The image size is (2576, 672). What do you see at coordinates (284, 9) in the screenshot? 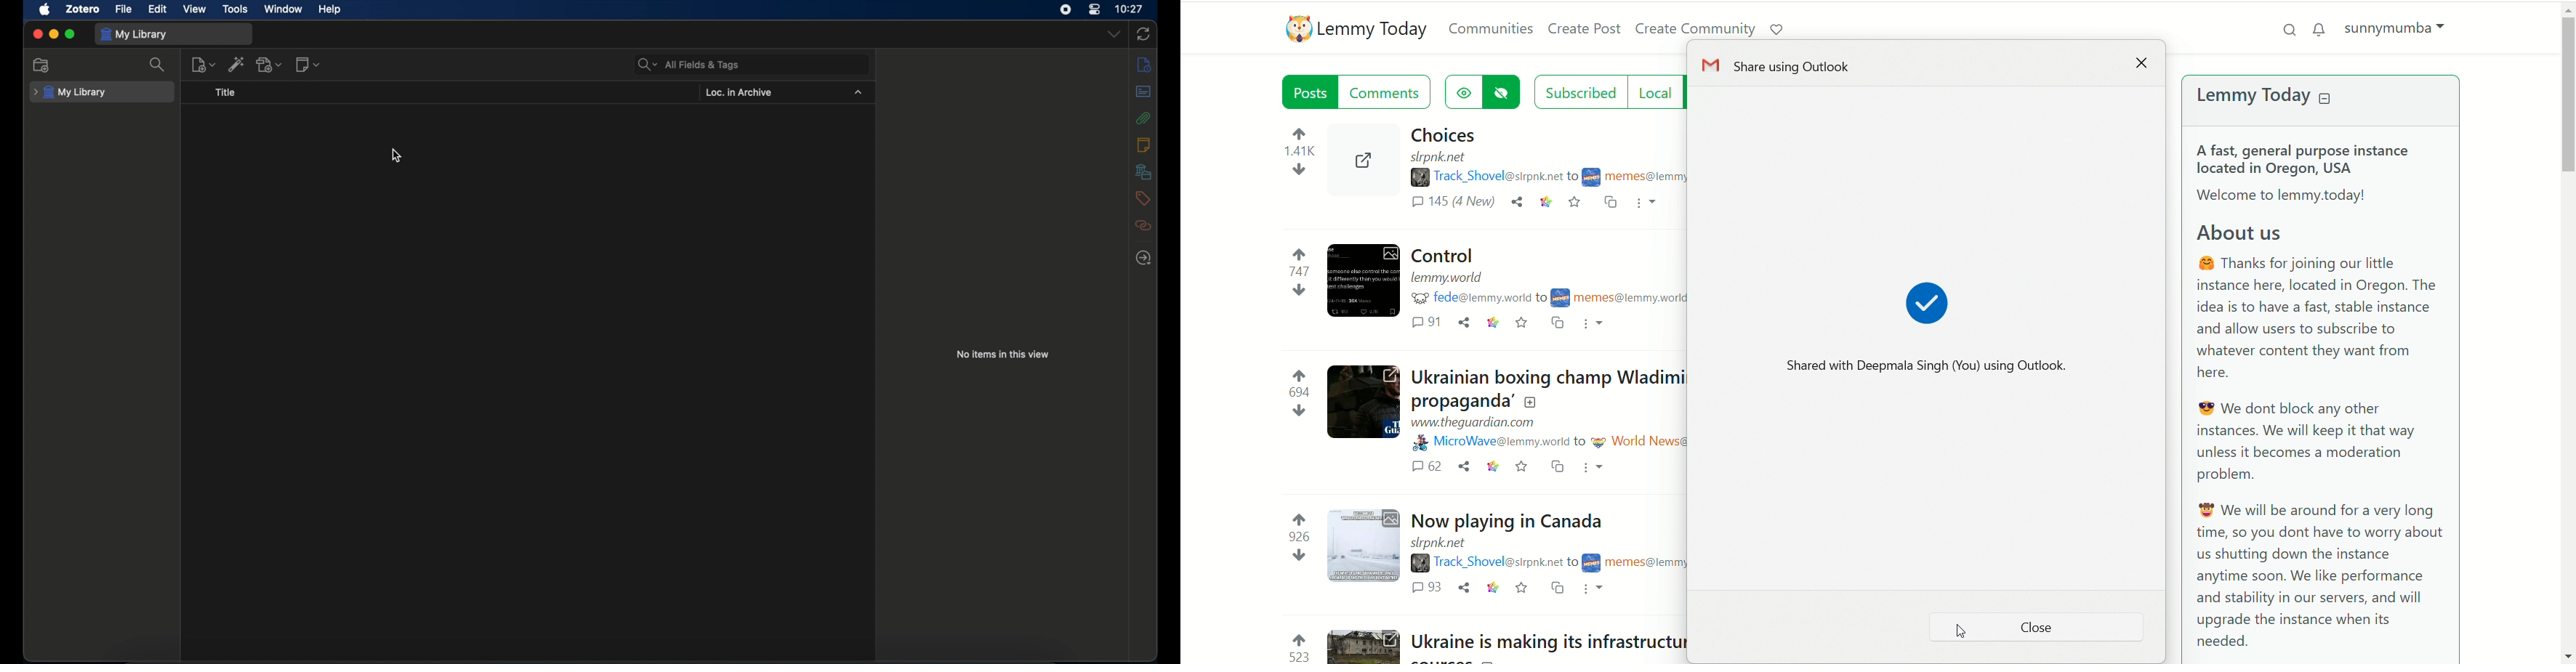
I see `window` at bounding box center [284, 9].